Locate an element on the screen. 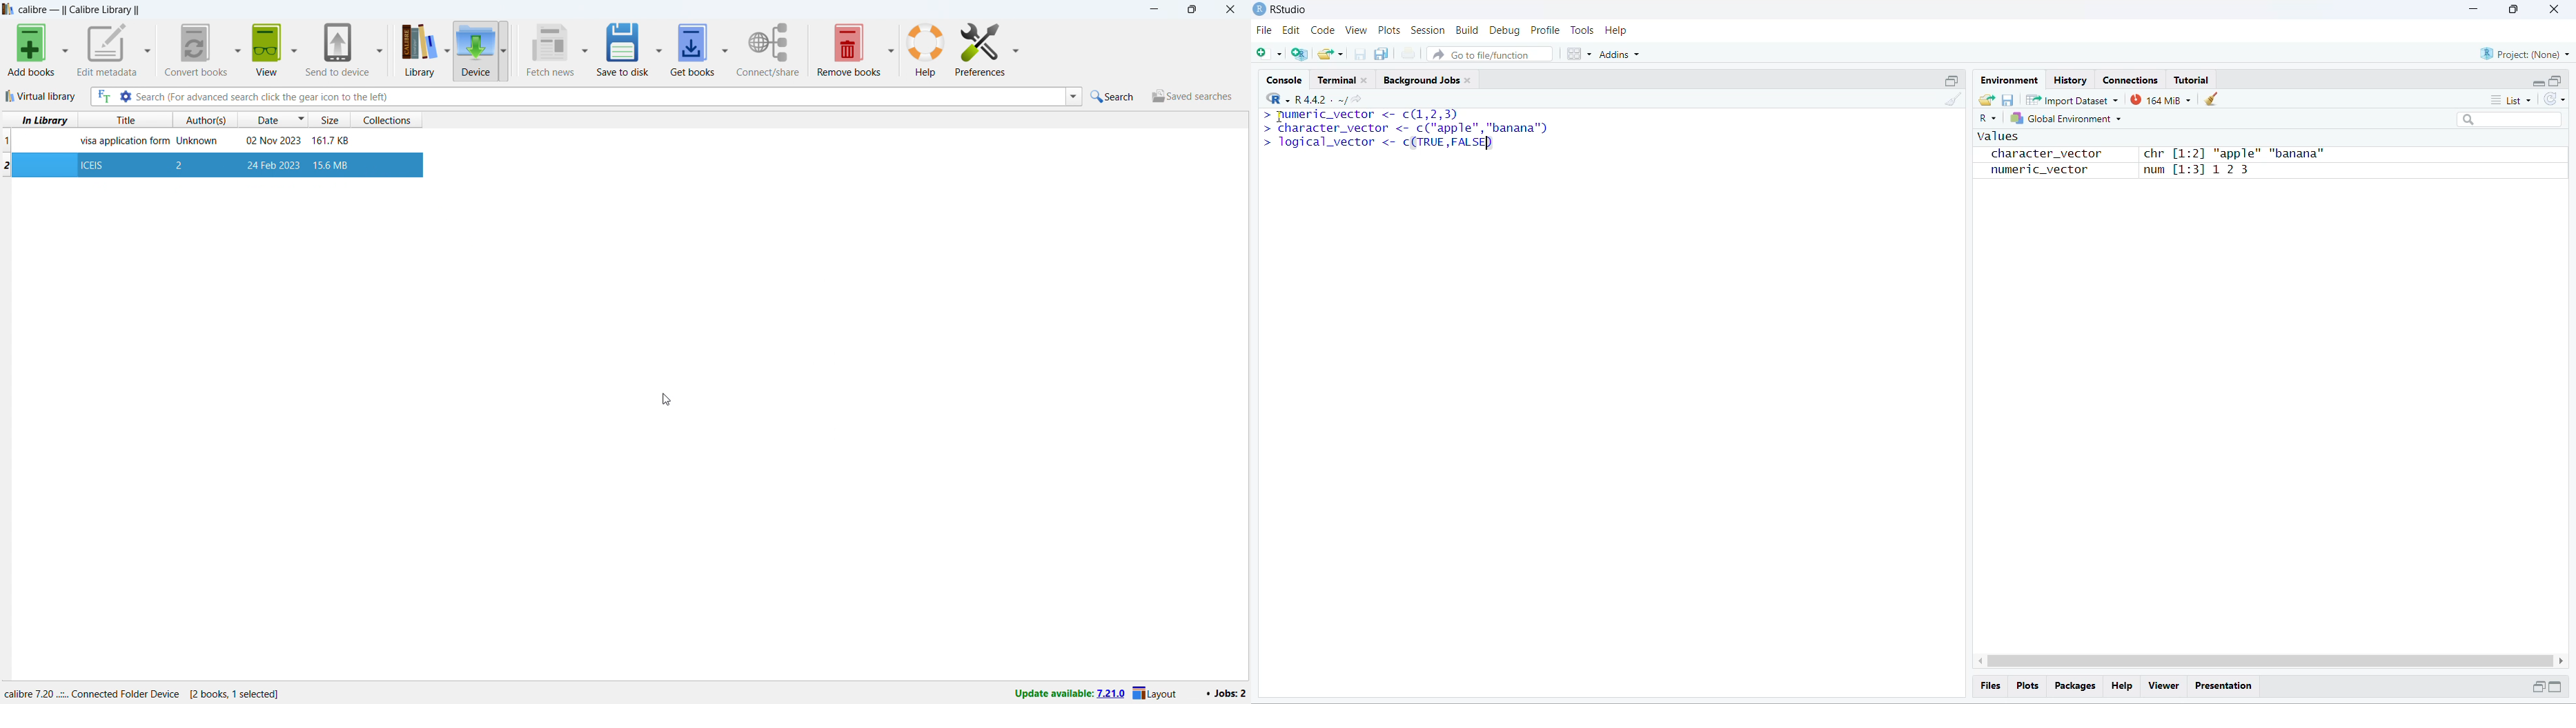 The height and width of the screenshot is (728, 2576). numeric_vector <- c(1,2,3p is located at coordinates (1361, 115).